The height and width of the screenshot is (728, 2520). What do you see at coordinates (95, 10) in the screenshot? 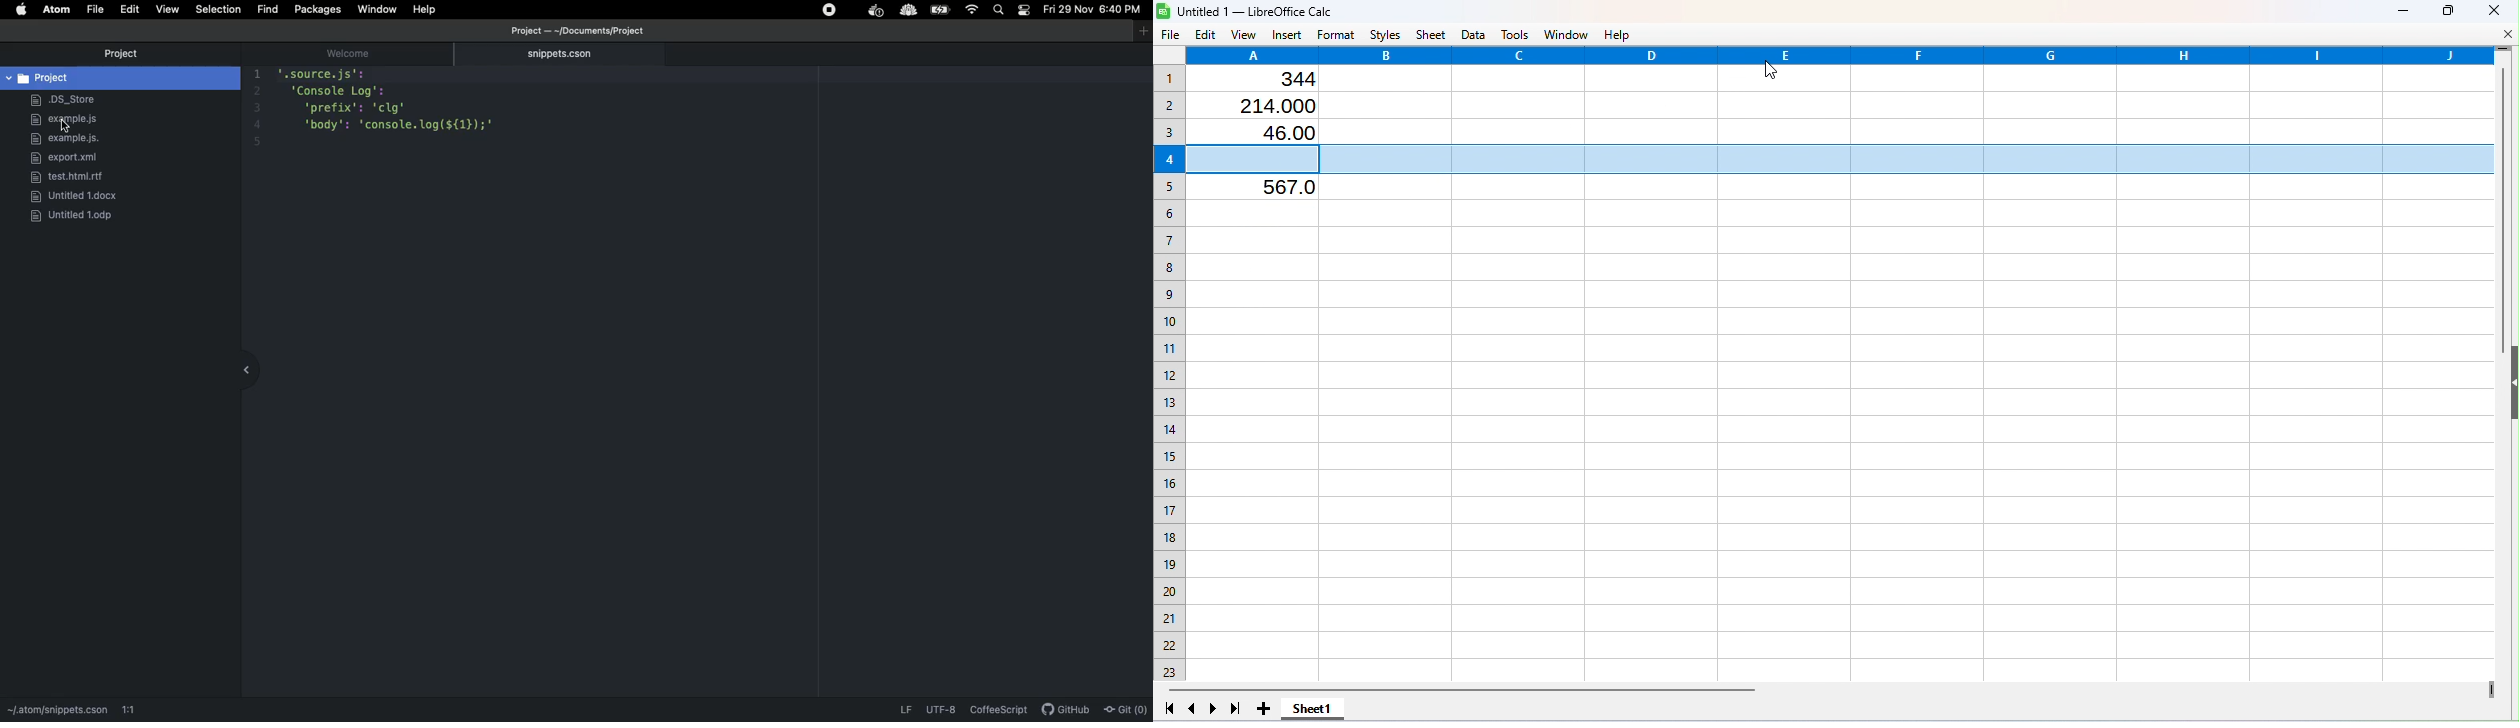
I see `File` at bounding box center [95, 10].